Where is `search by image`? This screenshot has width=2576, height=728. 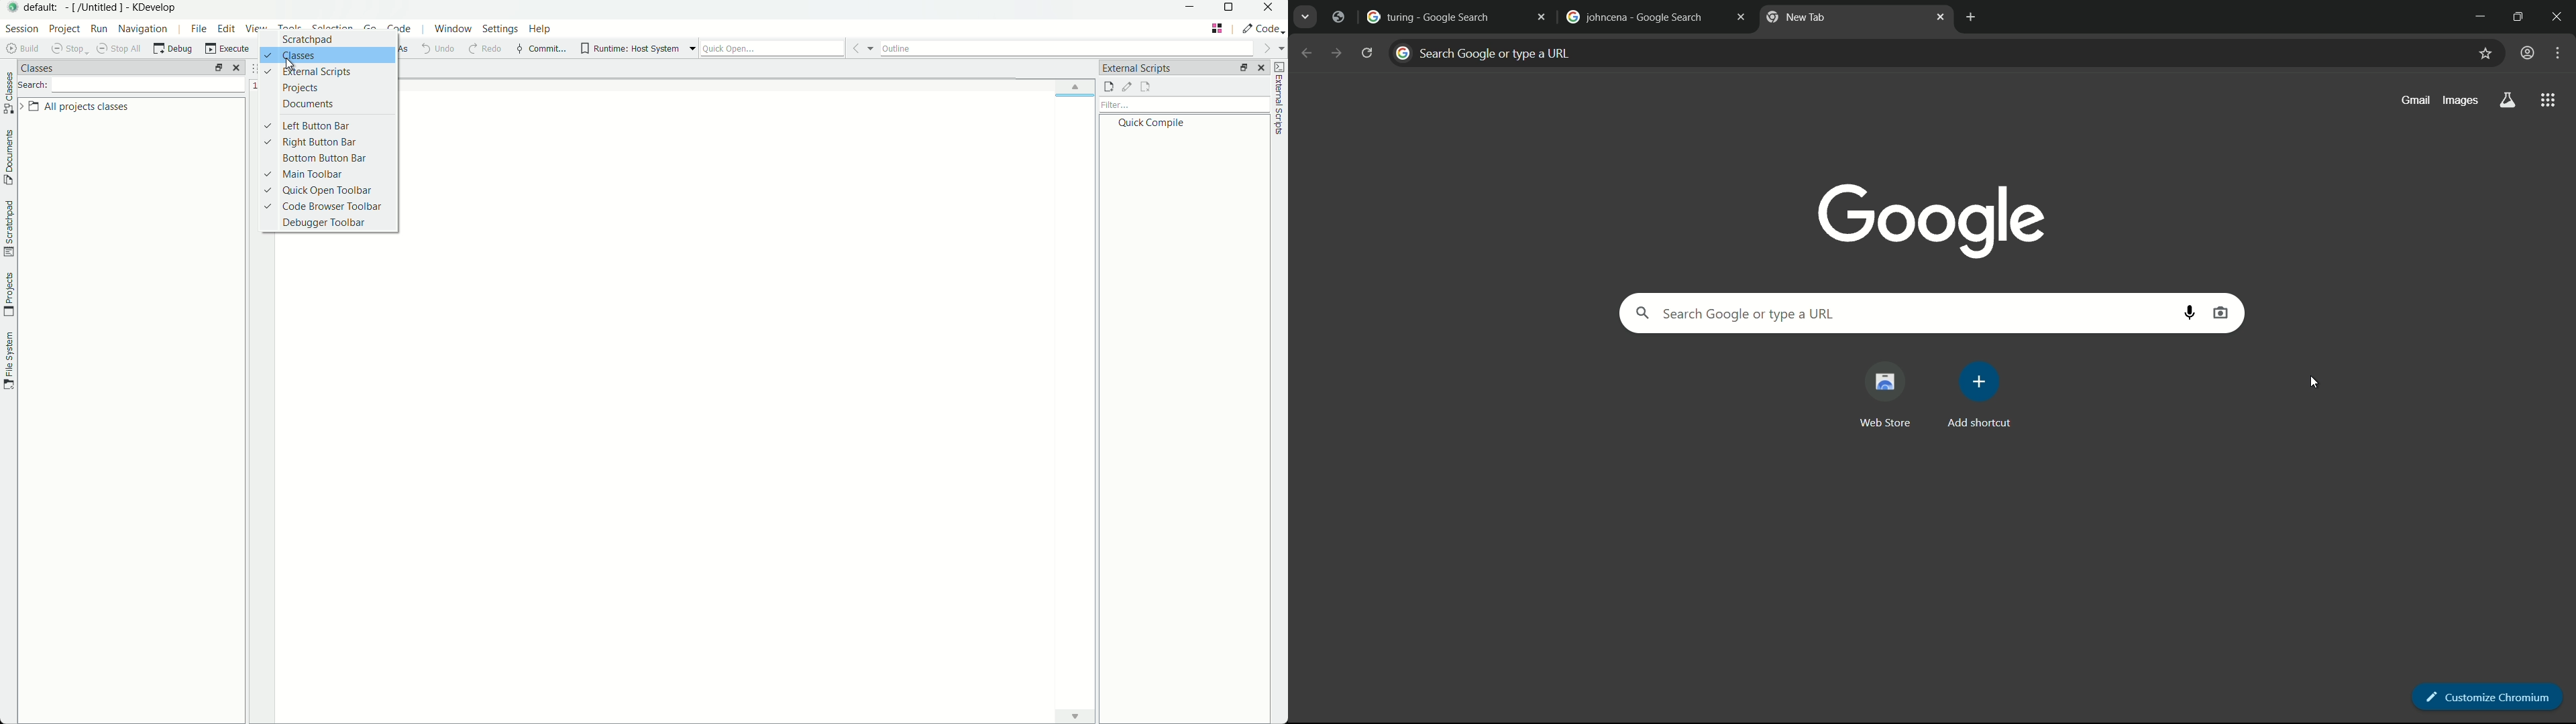
search by image is located at coordinates (2221, 312).